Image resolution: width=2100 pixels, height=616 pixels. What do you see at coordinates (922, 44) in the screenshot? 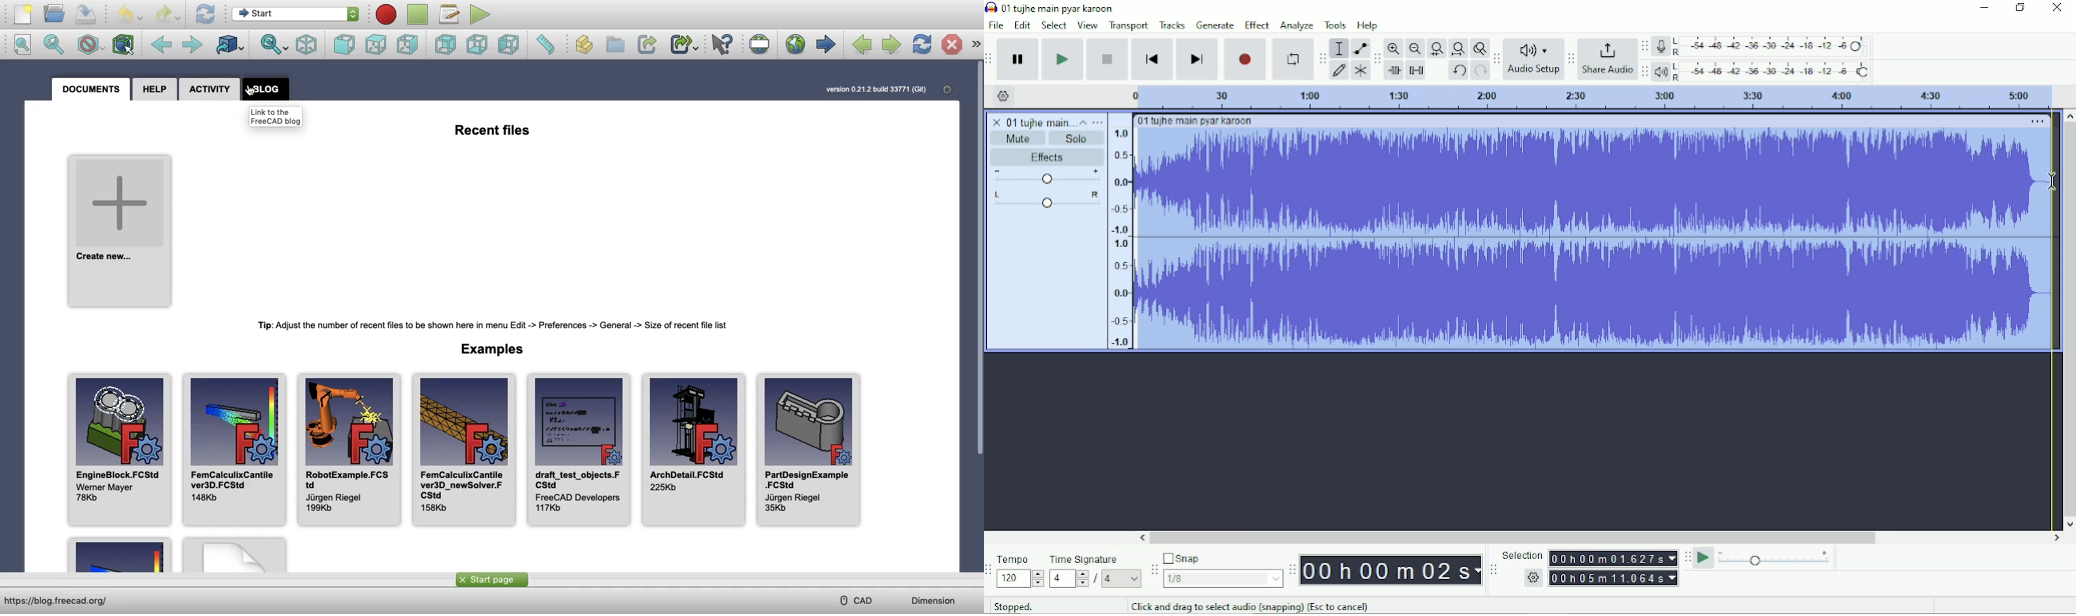
I see `Refresh` at bounding box center [922, 44].